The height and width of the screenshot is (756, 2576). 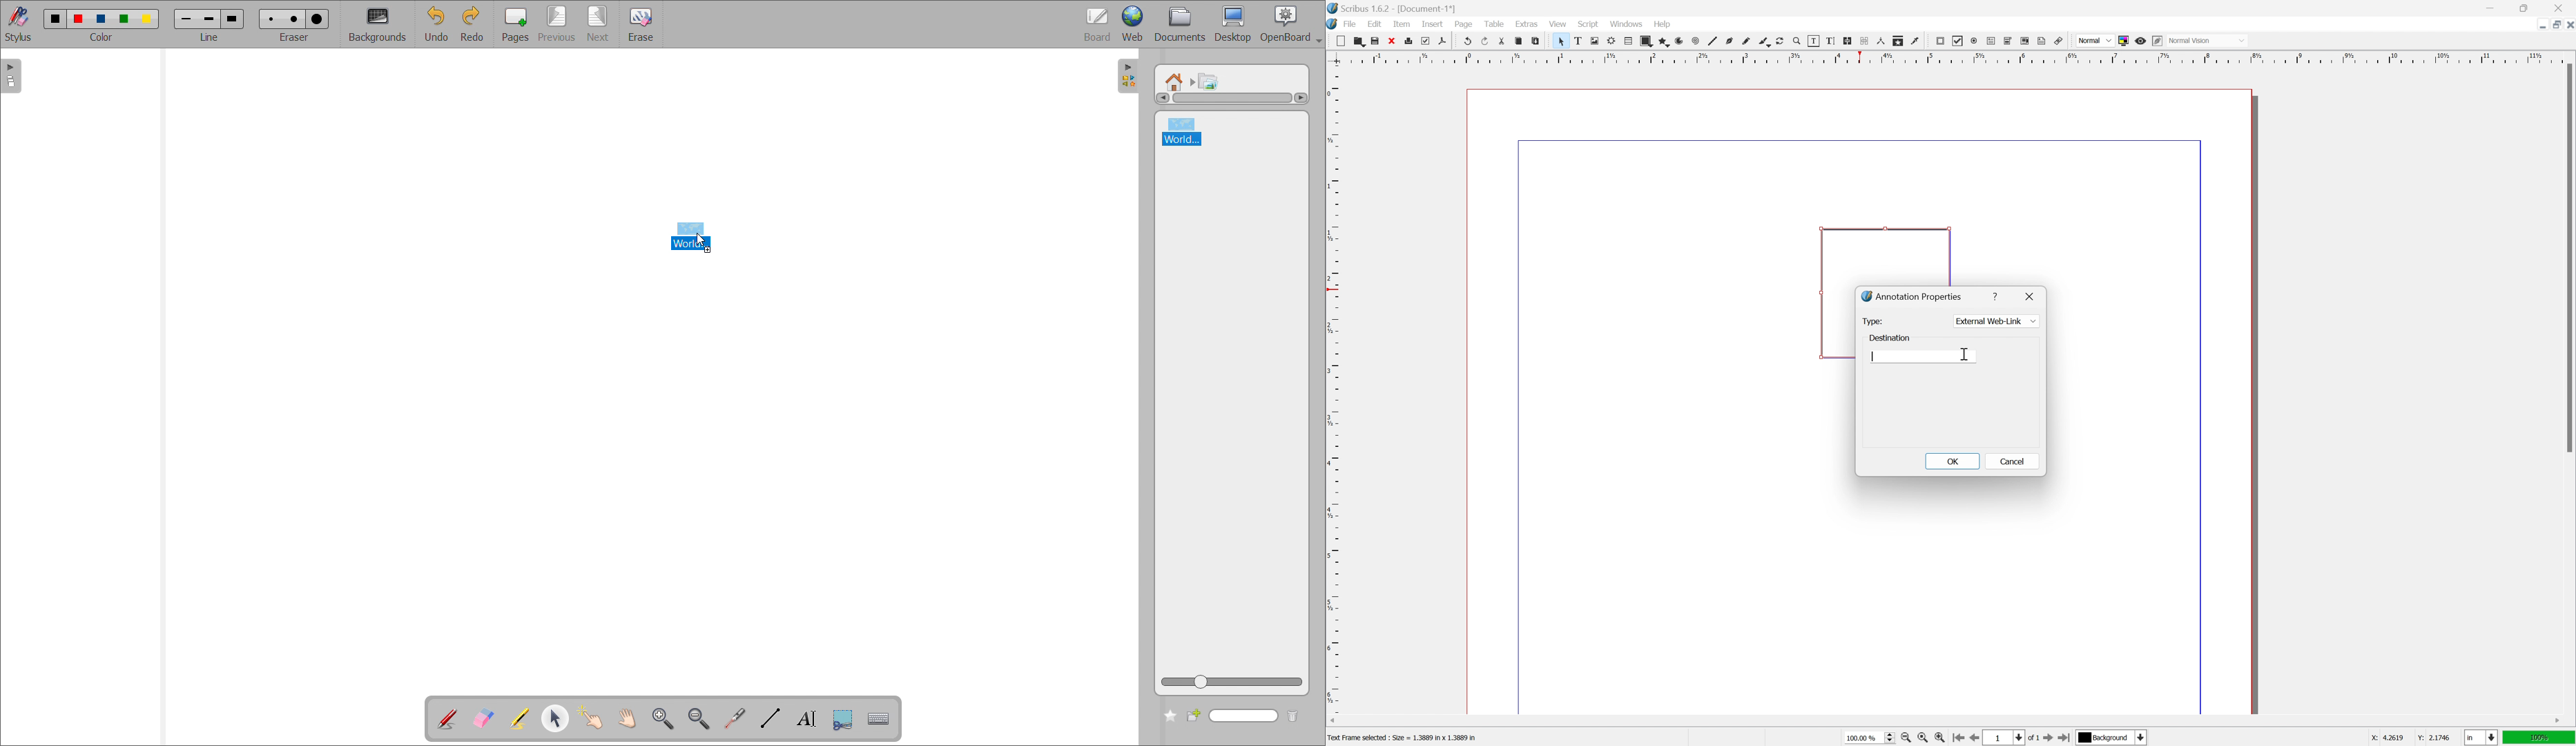 What do you see at coordinates (1972, 738) in the screenshot?
I see `go to previous page` at bounding box center [1972, 738].